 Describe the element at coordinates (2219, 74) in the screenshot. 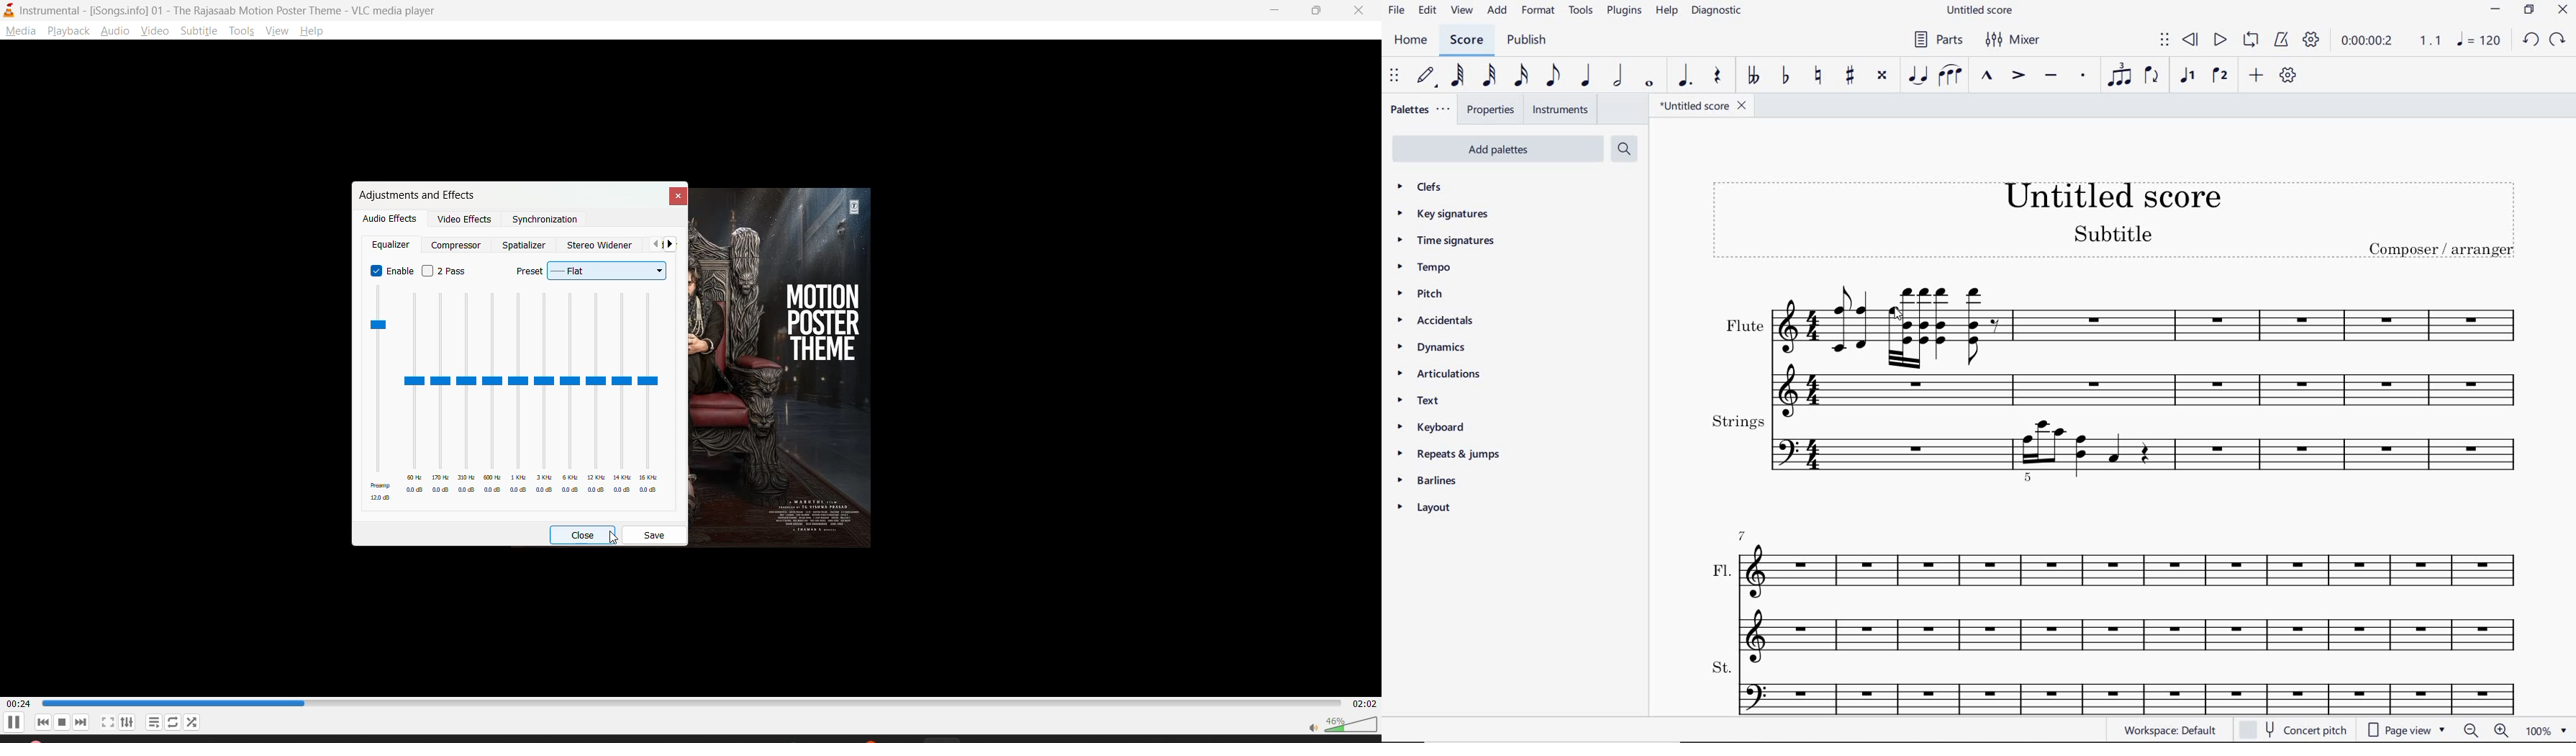

I see `VOICE 2` at that location.